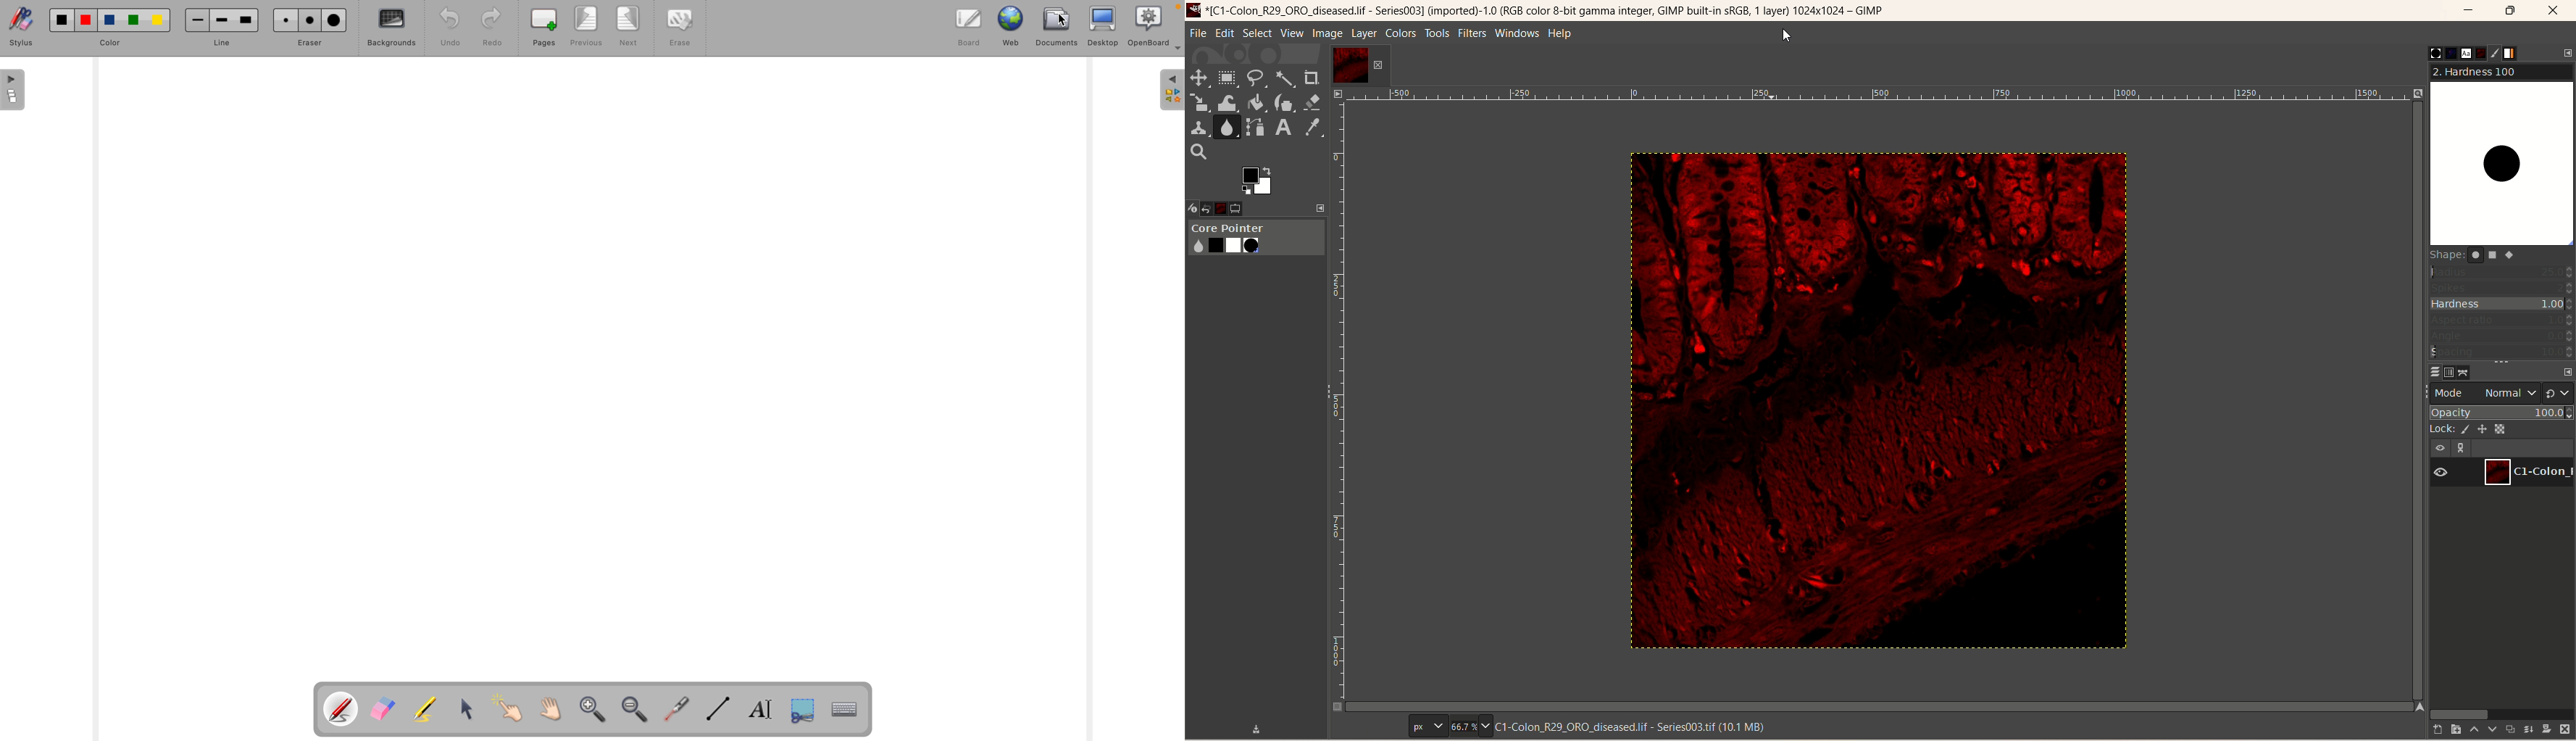  Describe the element at coordinates (469, 710) in the screenshot. I see `select` at that location.